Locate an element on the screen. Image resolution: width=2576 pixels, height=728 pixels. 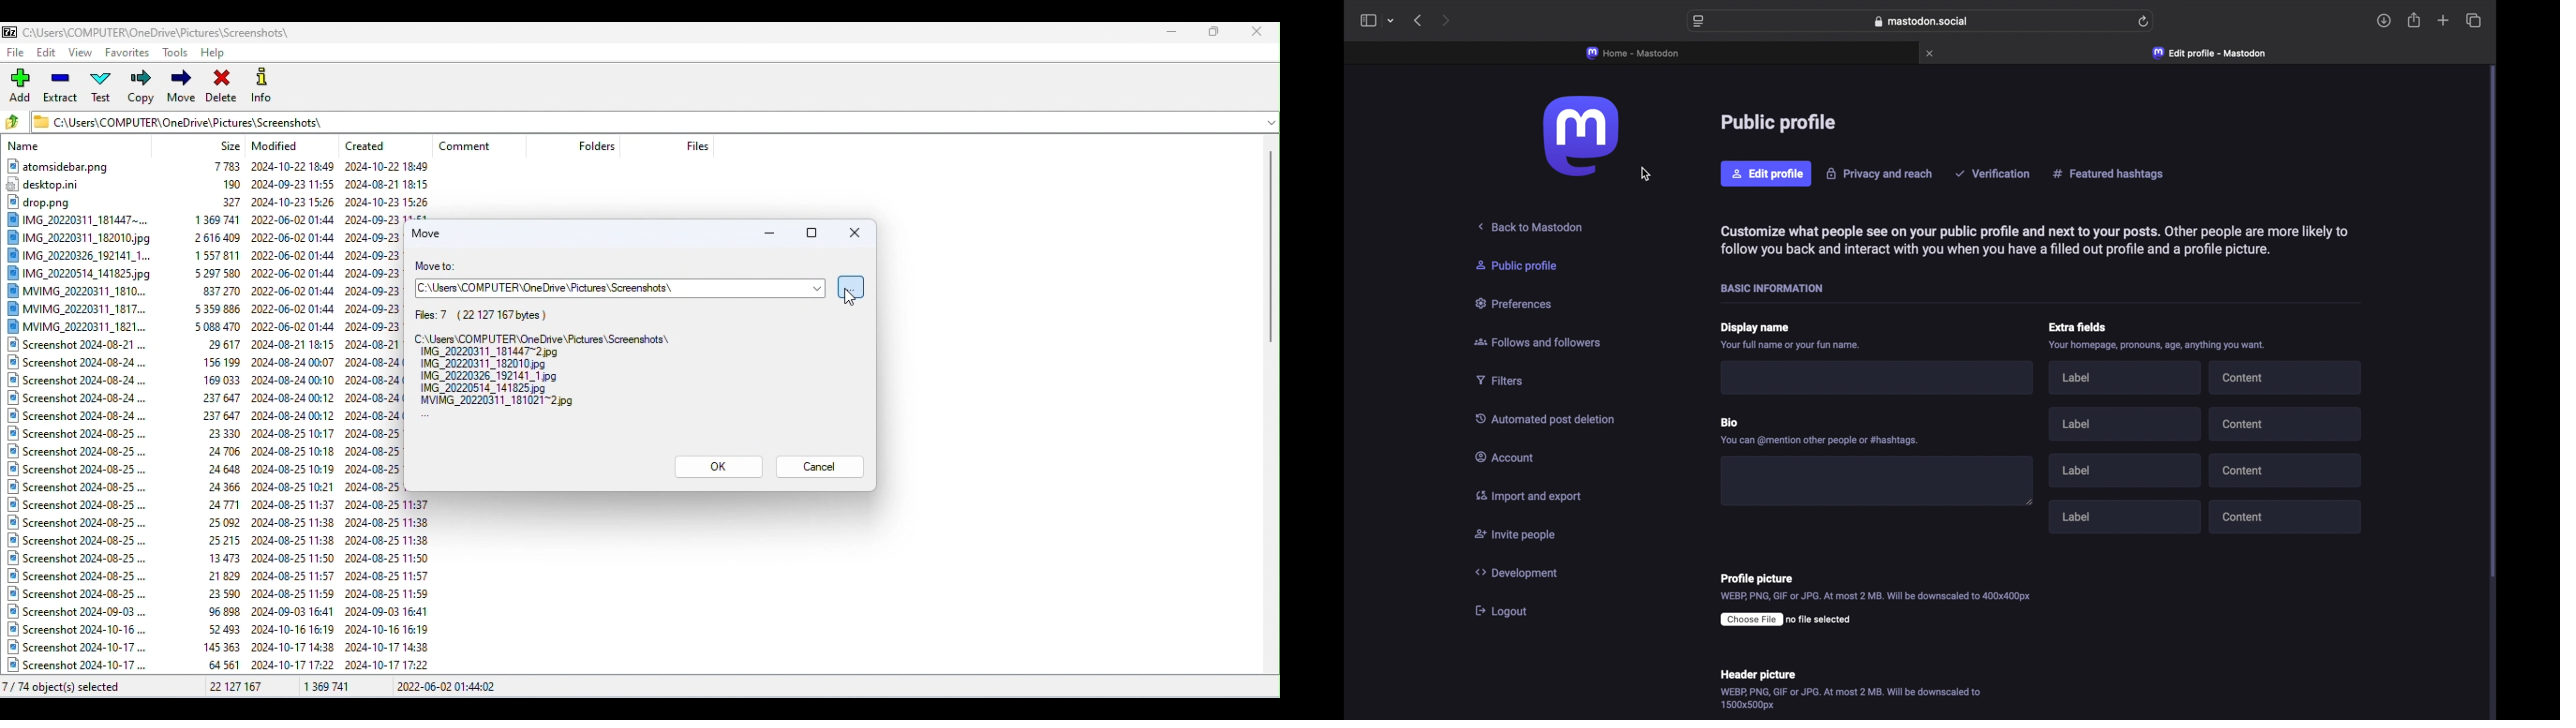
info is located at coordinates (1876, 597).